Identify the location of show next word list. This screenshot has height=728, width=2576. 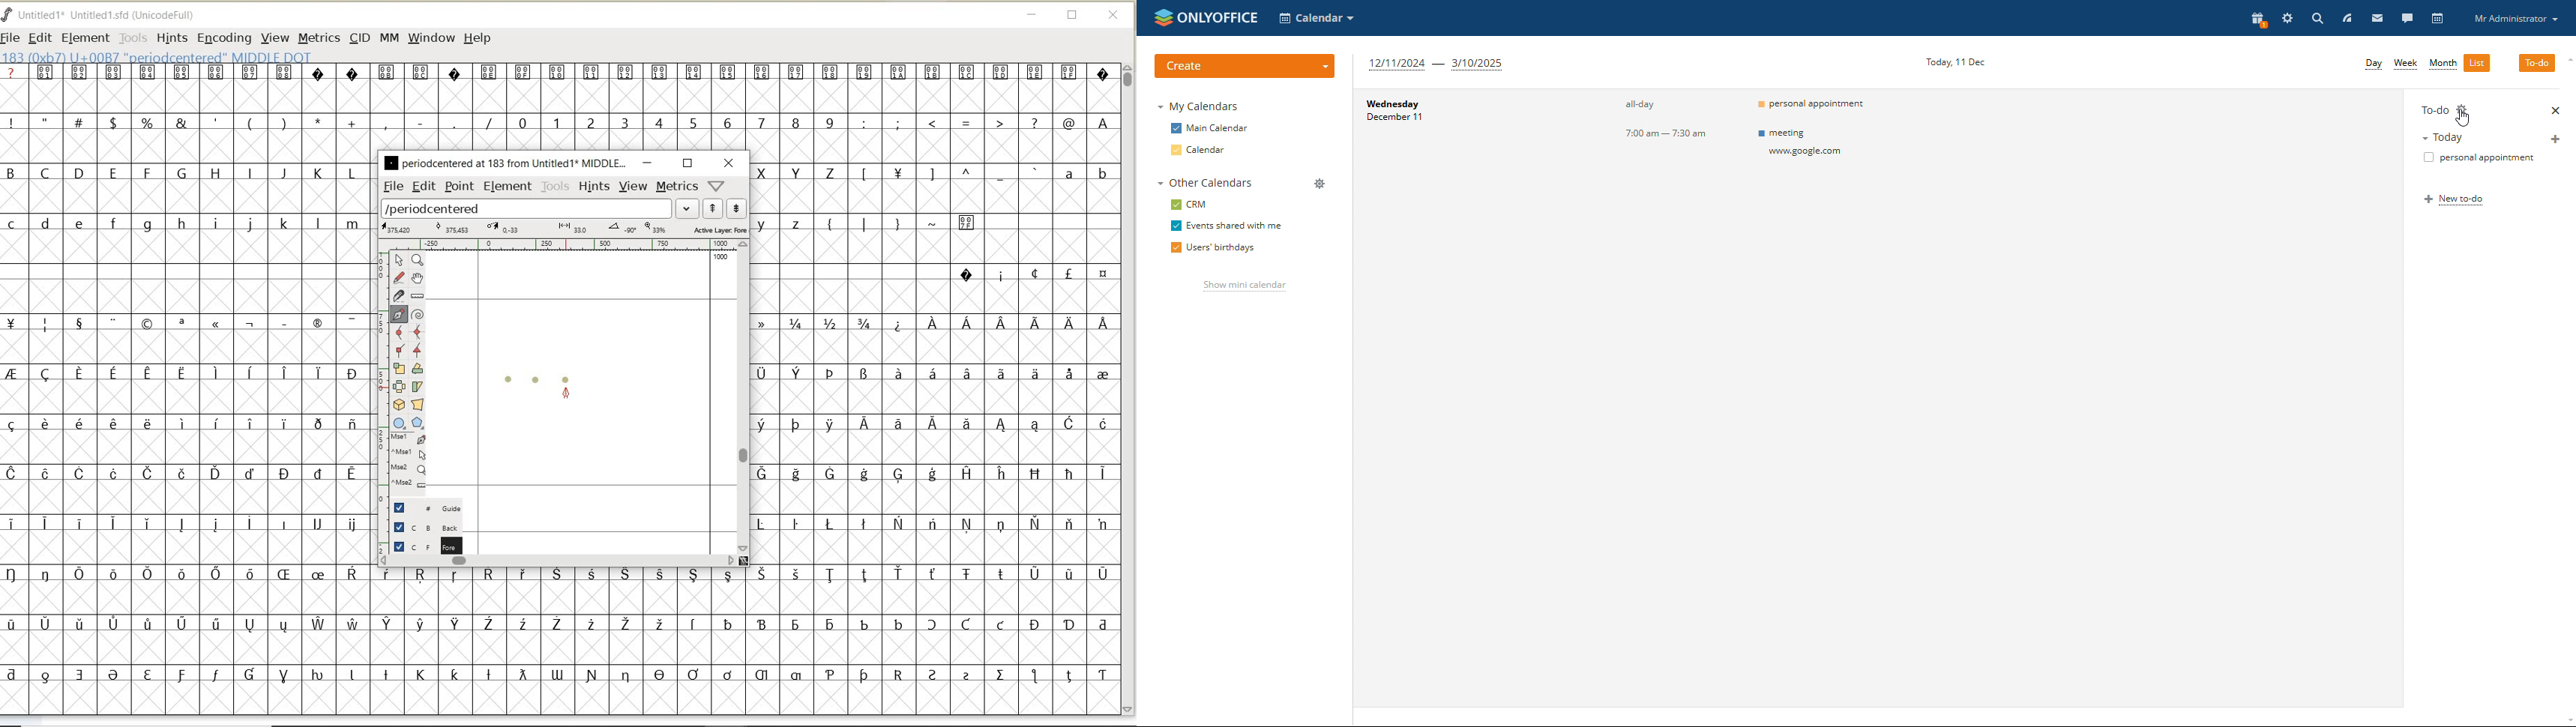
(738, 209).